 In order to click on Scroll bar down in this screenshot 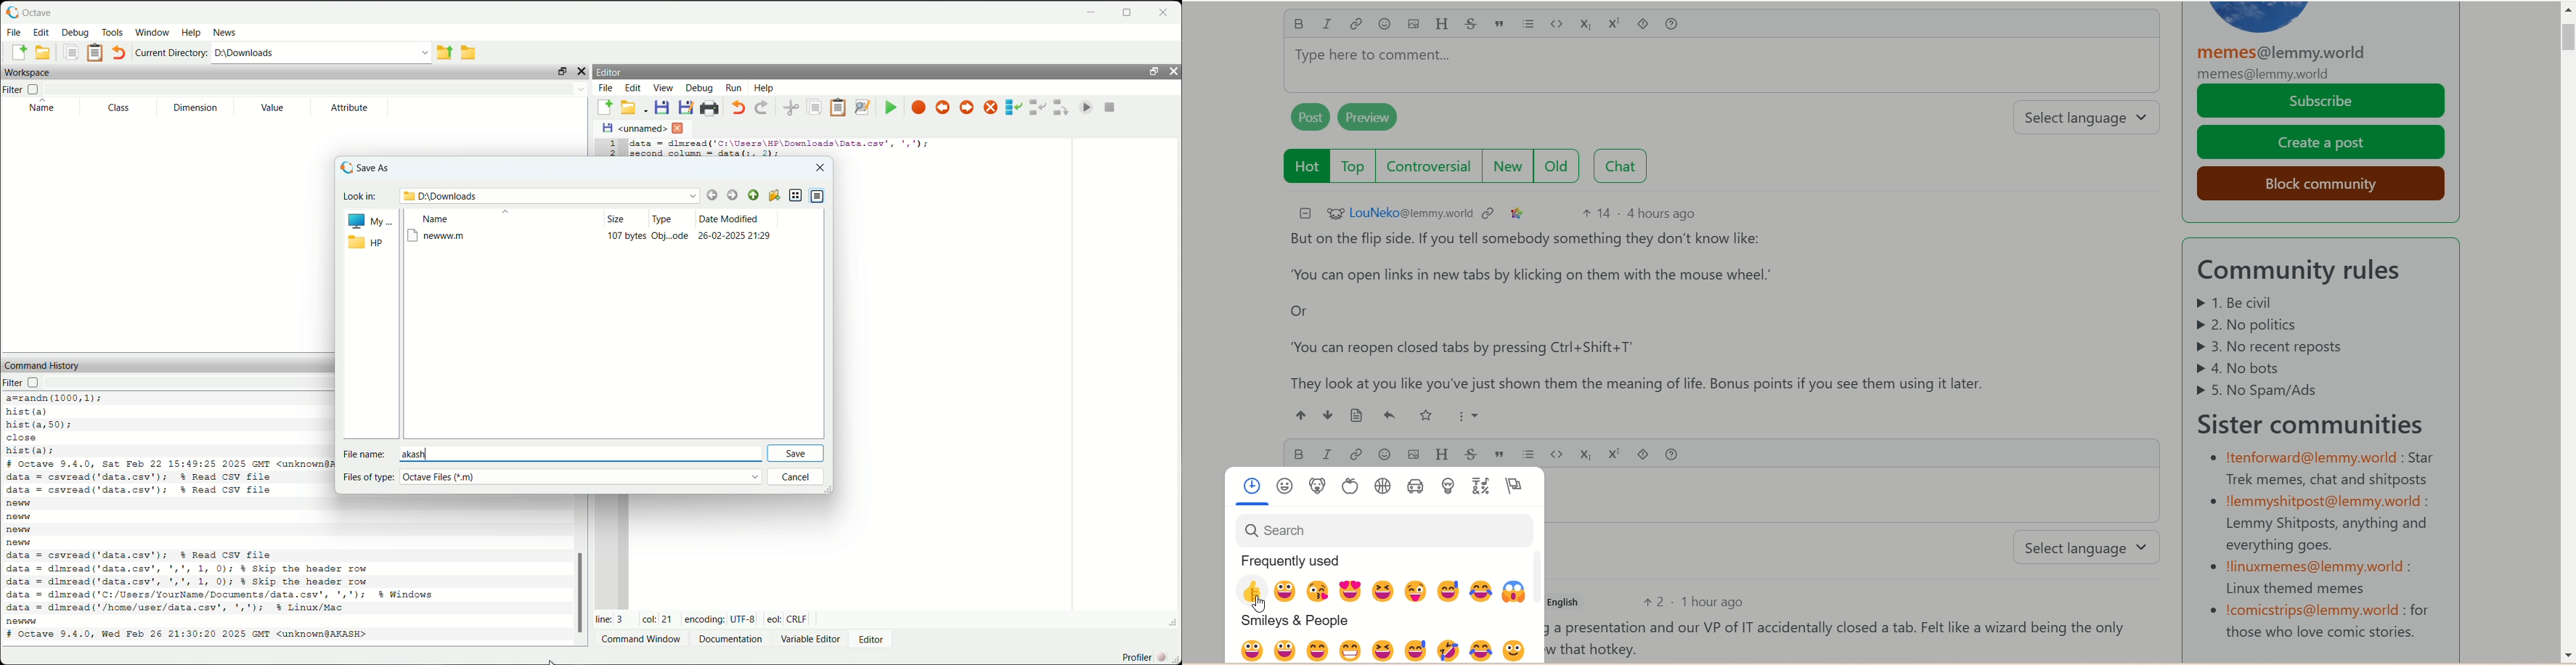, I will do `click(2566, 655)`.